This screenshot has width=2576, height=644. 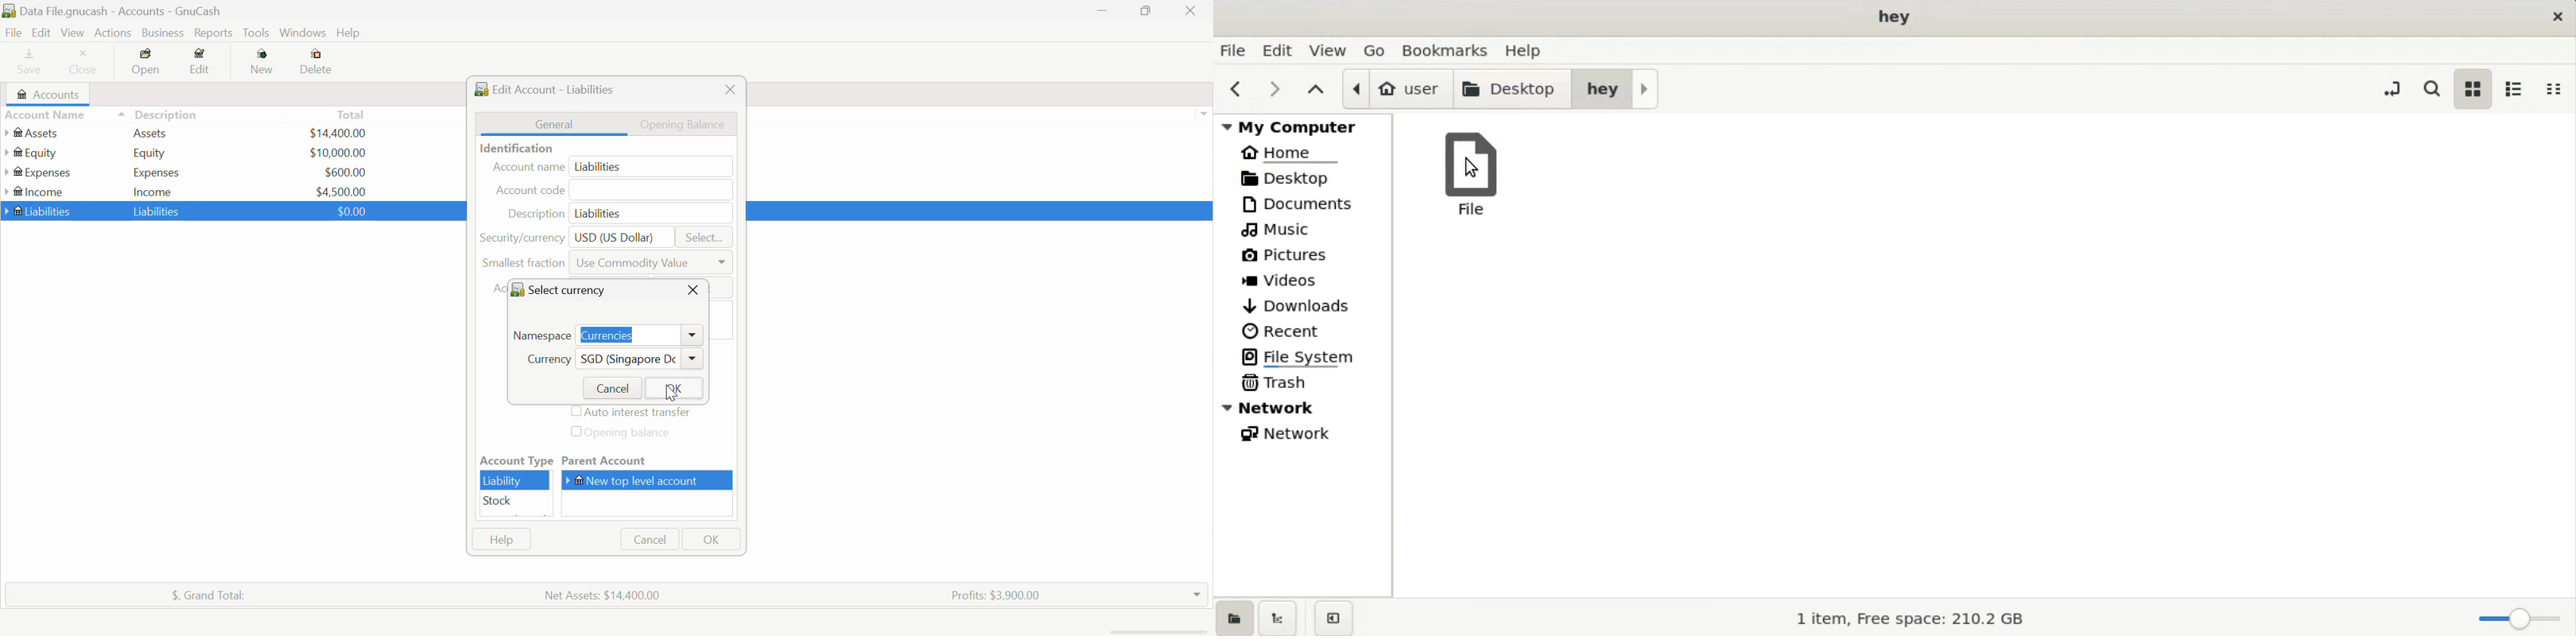 I want to click on Help, so click(x=350, y=34).